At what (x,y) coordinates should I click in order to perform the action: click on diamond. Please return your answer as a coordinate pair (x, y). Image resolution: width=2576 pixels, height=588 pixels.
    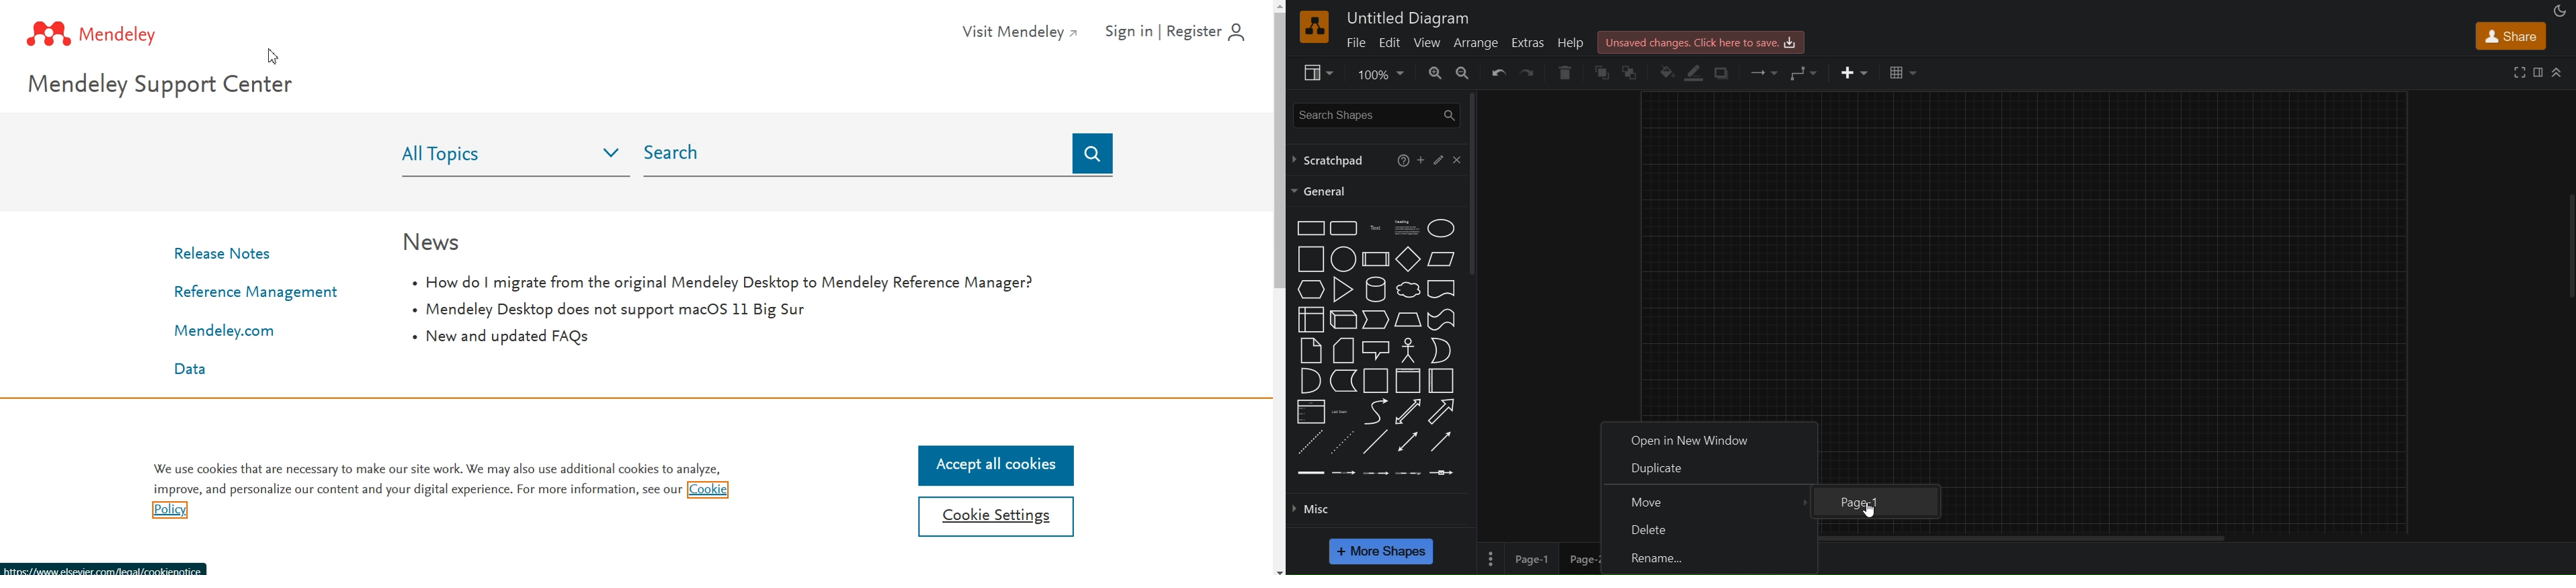
    Looking at the image, I should click on (1409, 259).